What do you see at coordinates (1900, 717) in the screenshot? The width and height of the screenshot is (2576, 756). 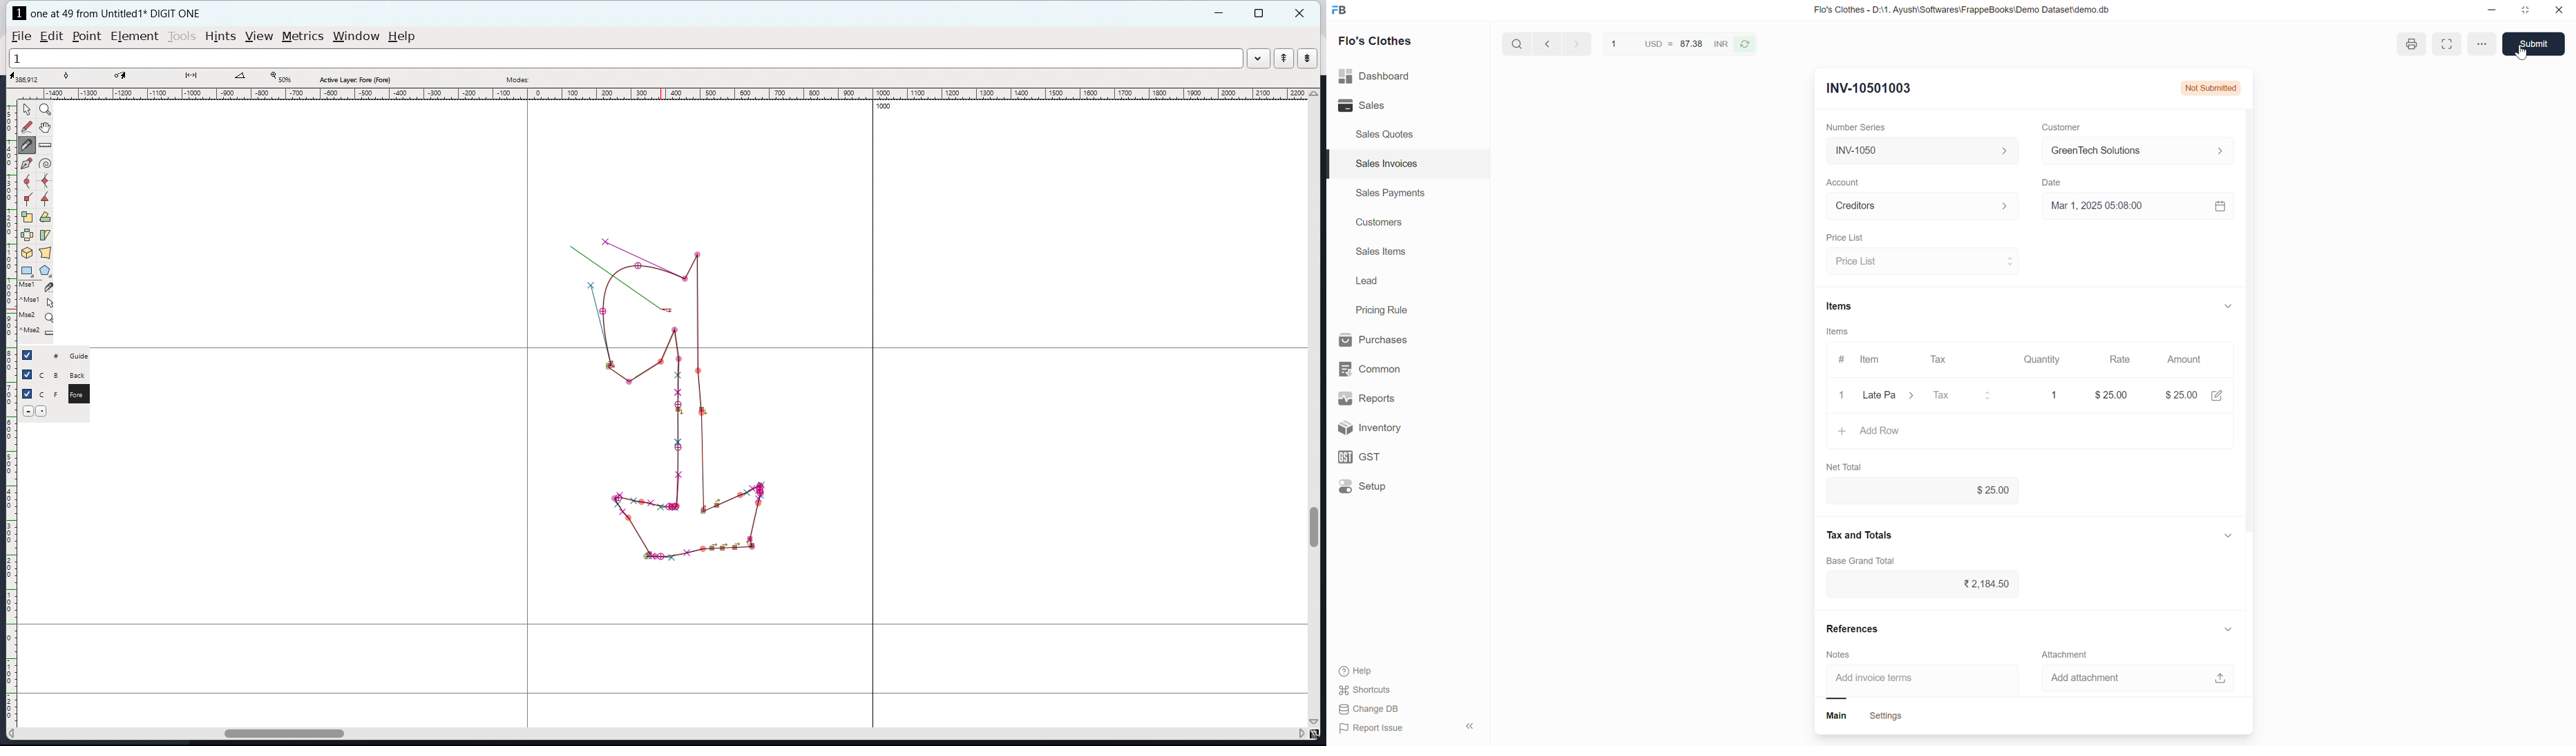 I see `settings ` at bounding box center [1900, 717].